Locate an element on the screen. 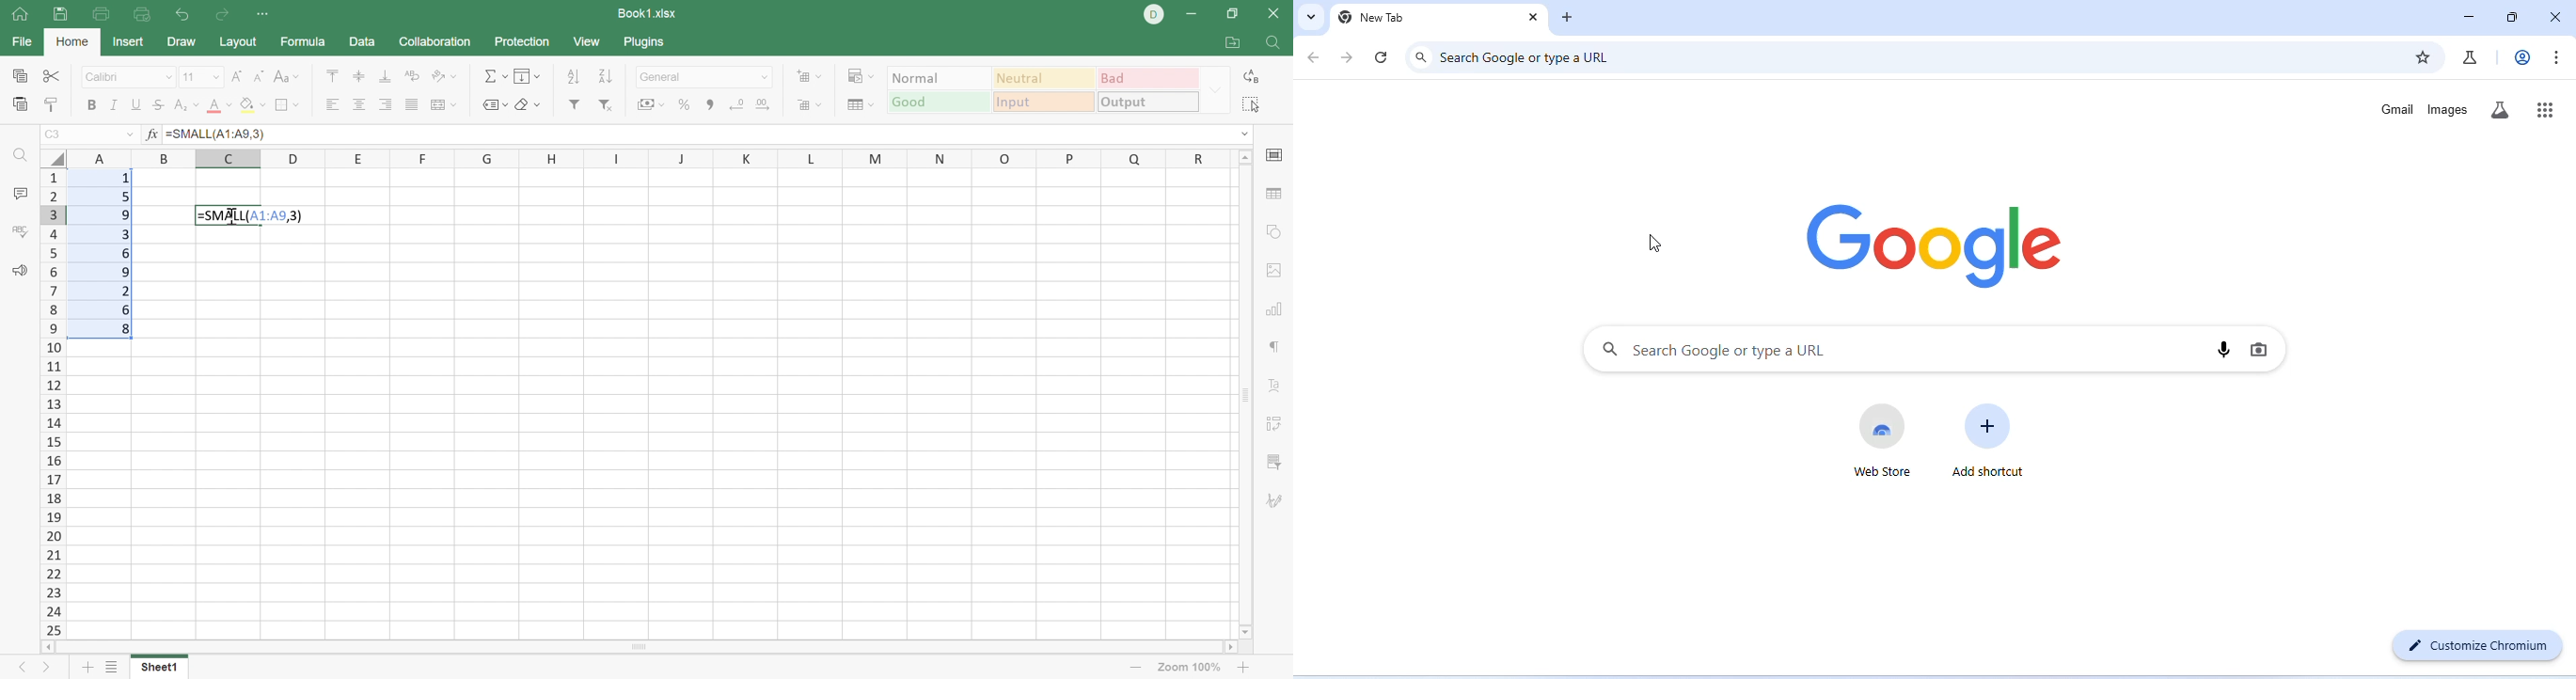 Image resolution: width=2576 pixels, height=700 pixels. Scroll bar is located at coordinates (1246, 395).